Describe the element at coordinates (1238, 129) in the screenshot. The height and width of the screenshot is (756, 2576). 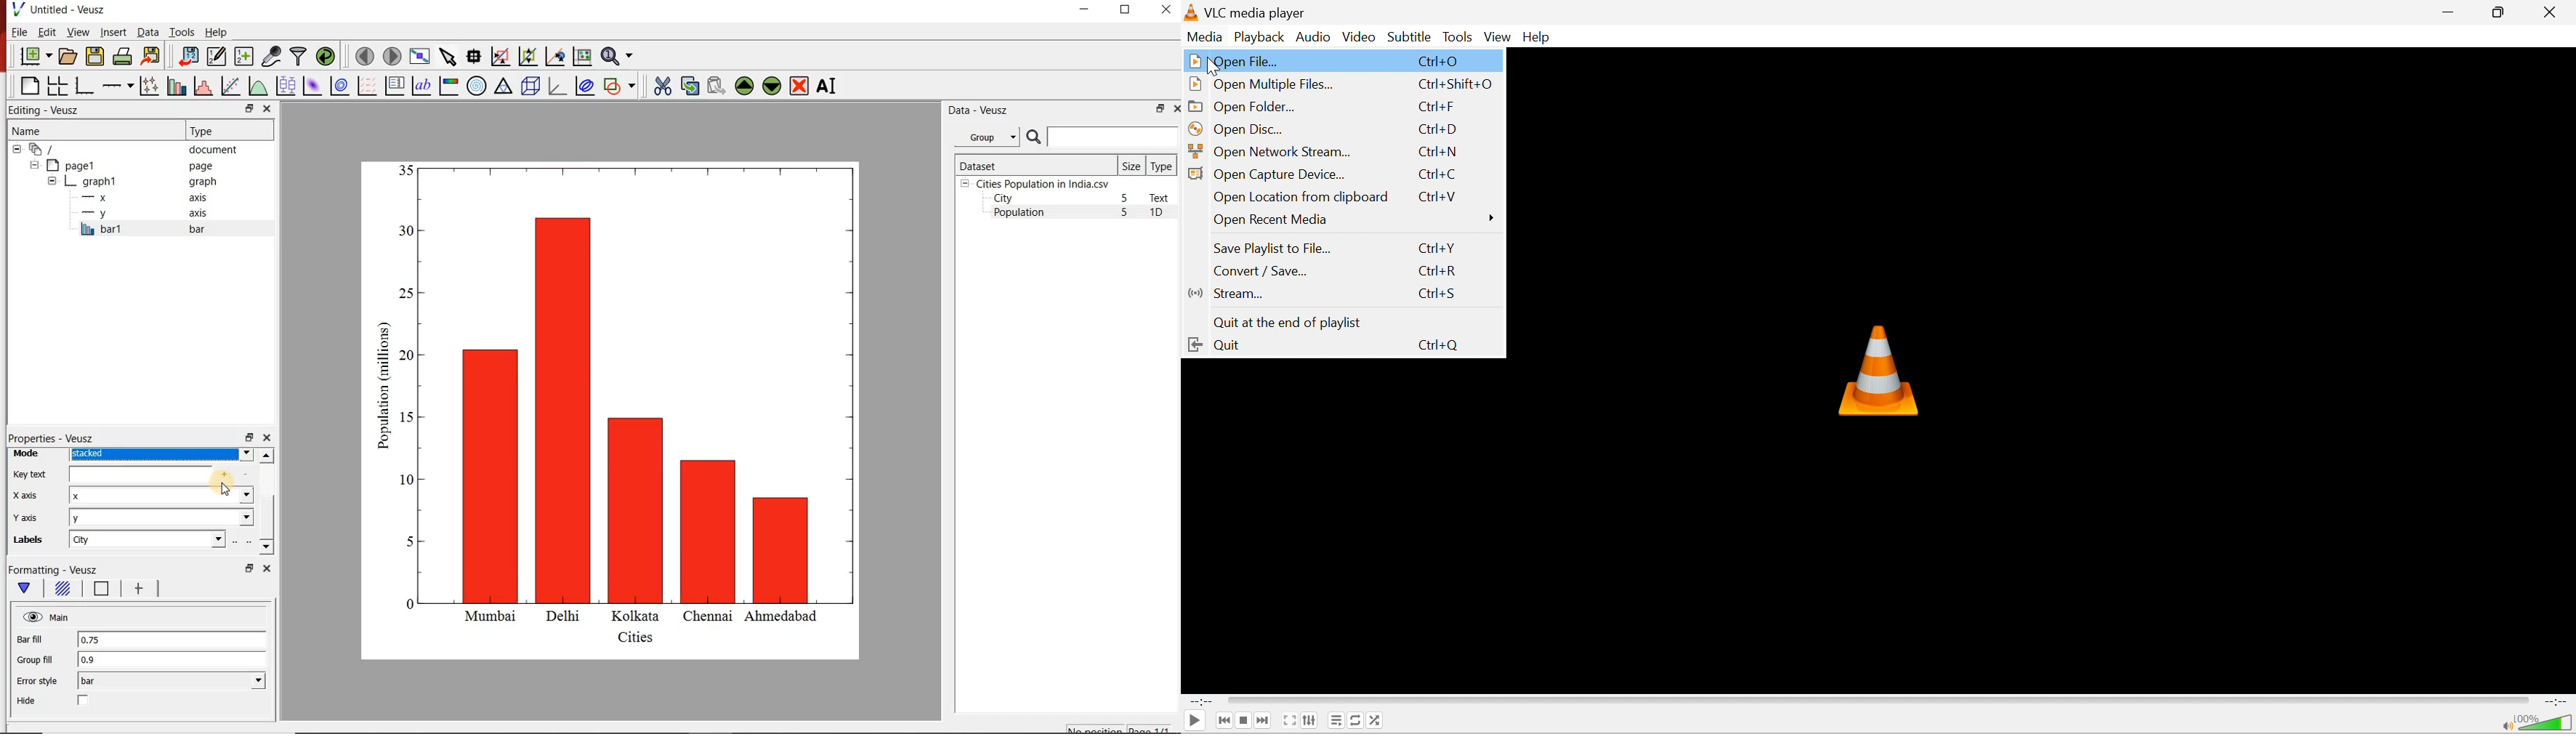
I see `Open Disc` at that location.